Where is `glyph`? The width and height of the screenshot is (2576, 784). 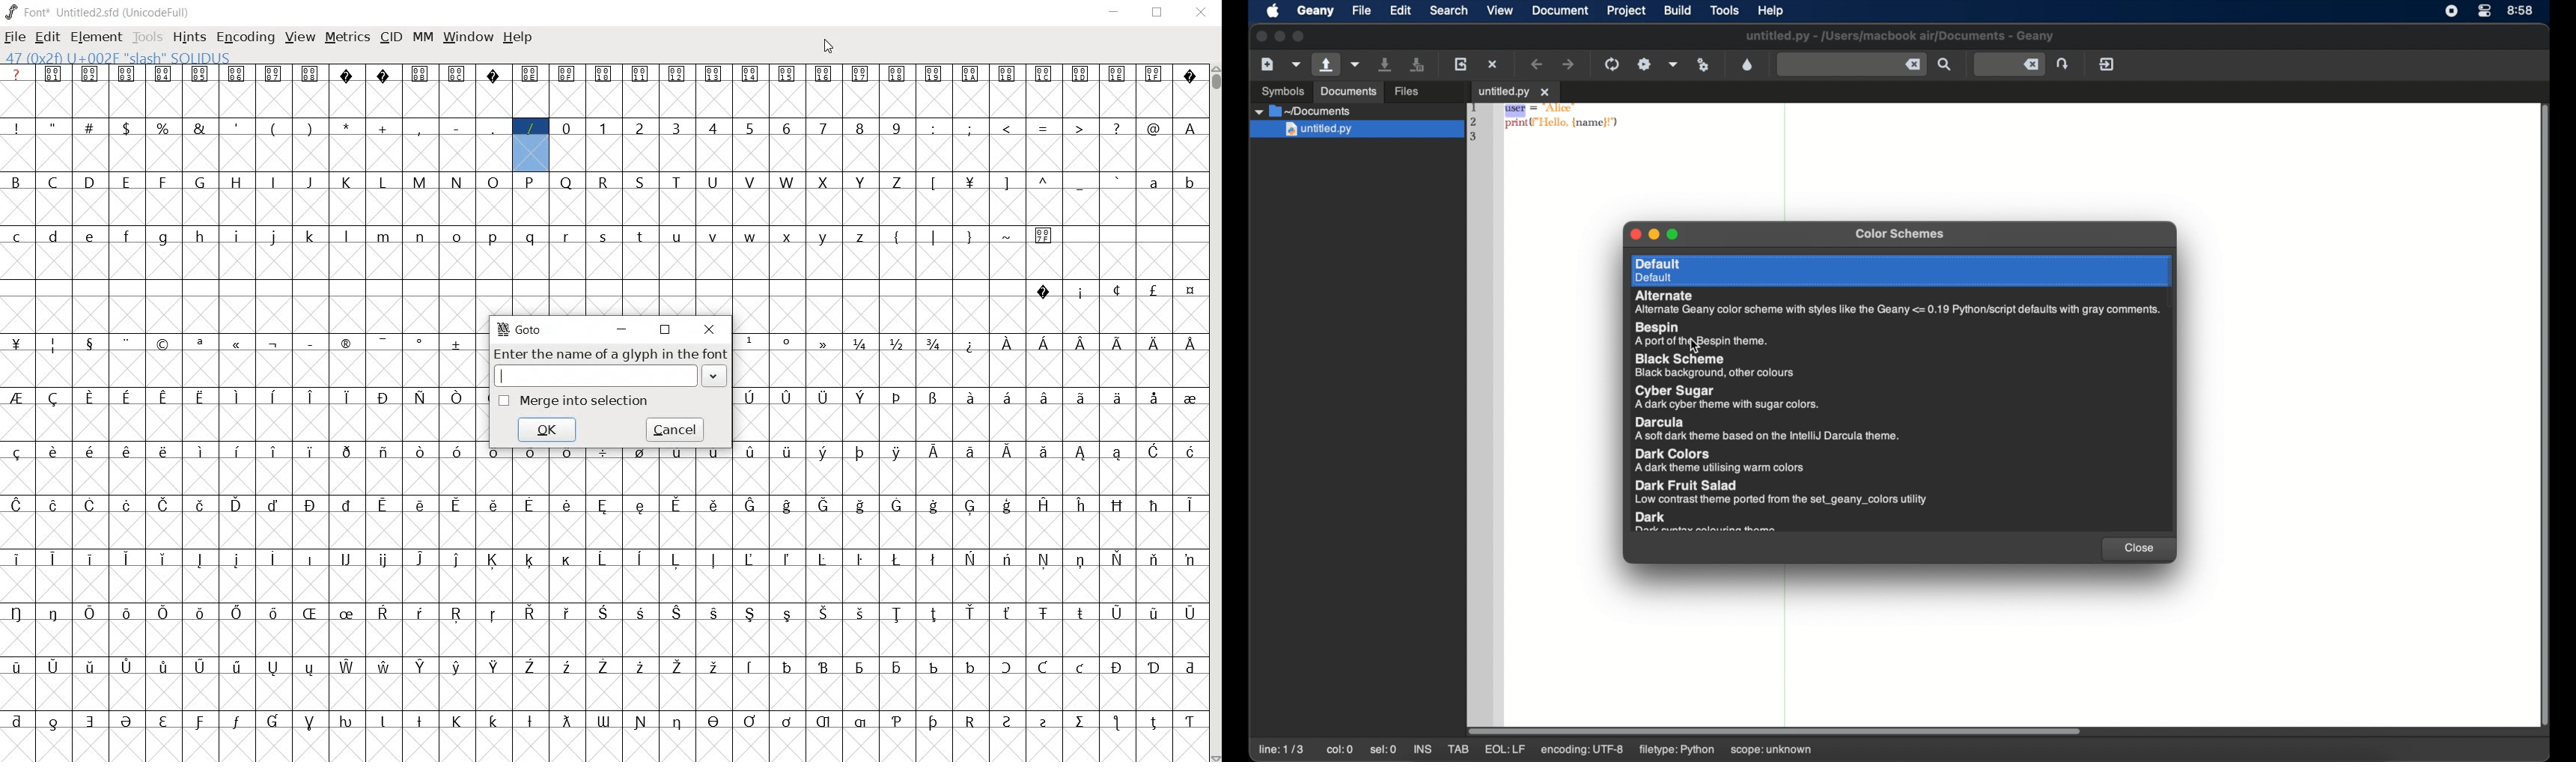 glyph is located at coordinates (1154, 451).